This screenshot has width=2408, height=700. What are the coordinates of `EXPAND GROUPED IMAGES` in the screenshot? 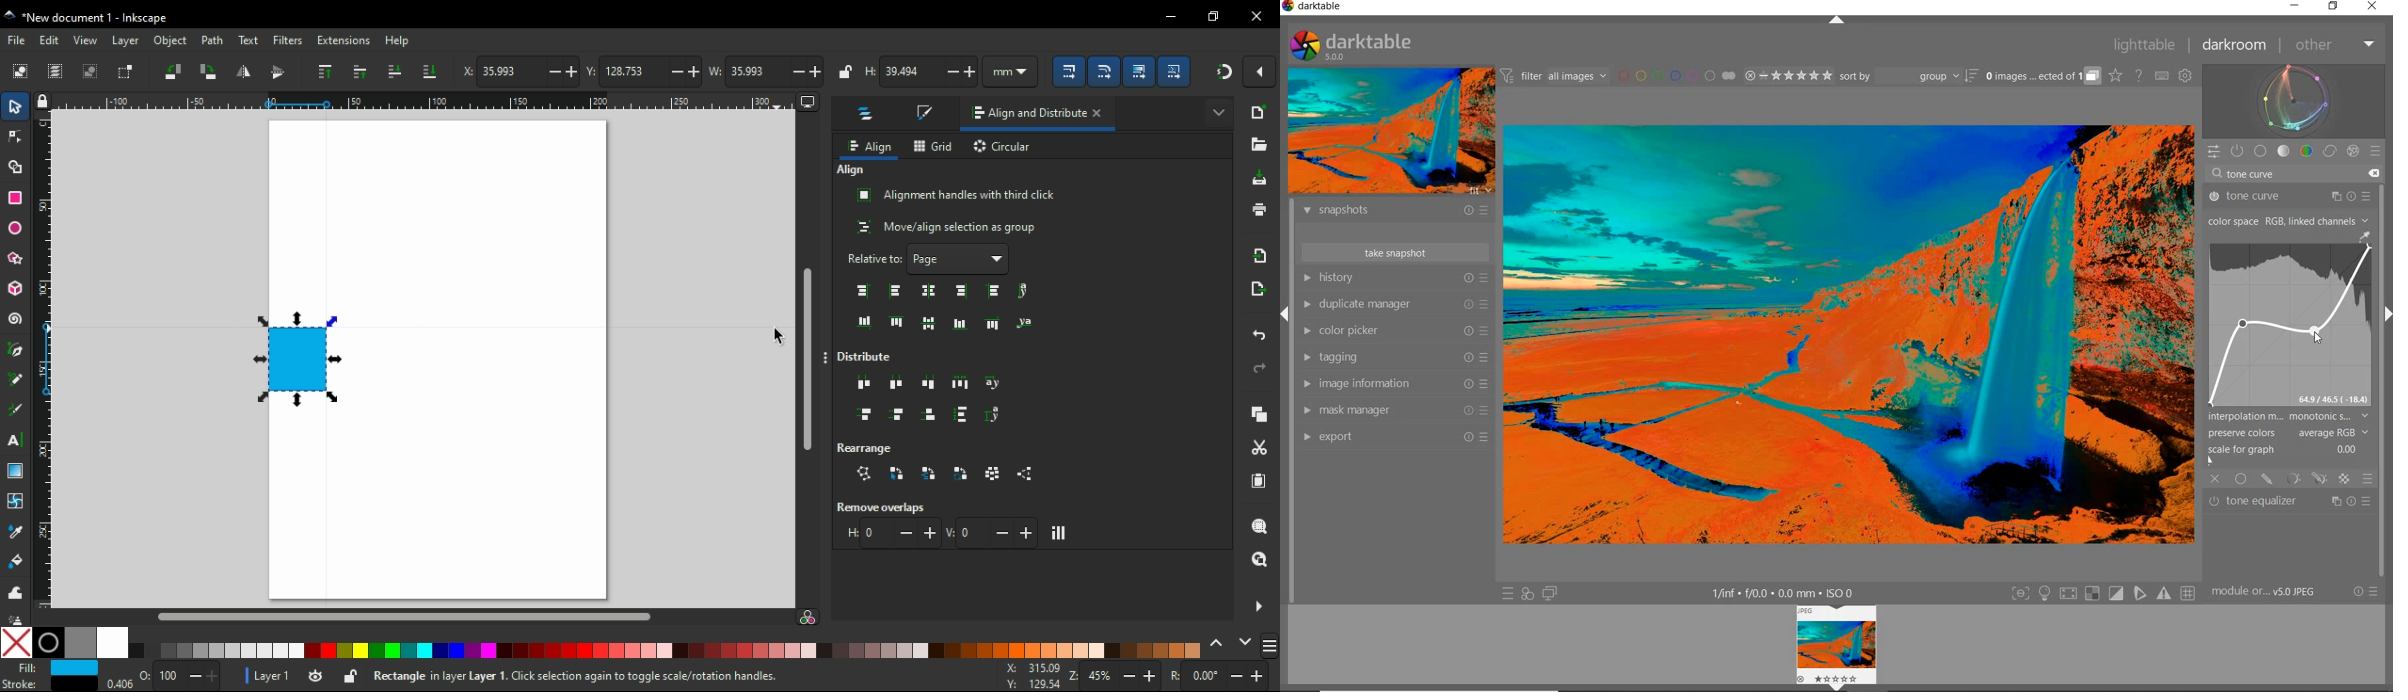 It's located at (2044, 76).